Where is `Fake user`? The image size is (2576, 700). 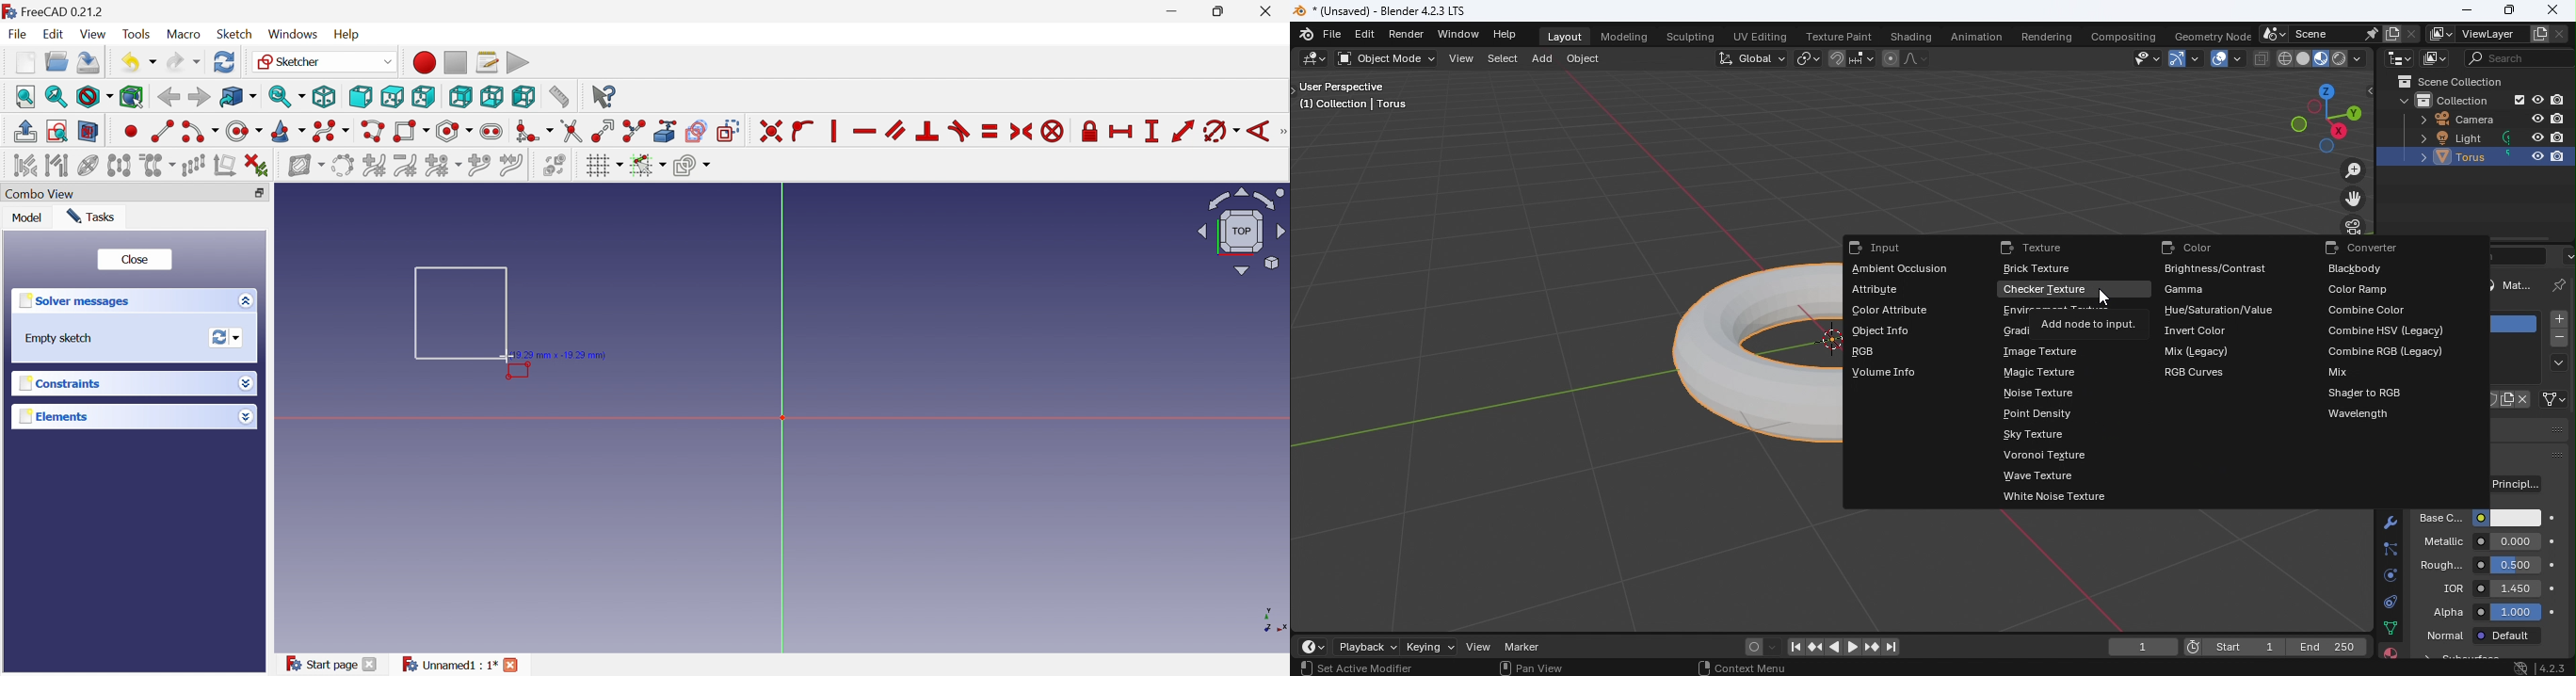 Fake user is located at coordinates (2490, 399).